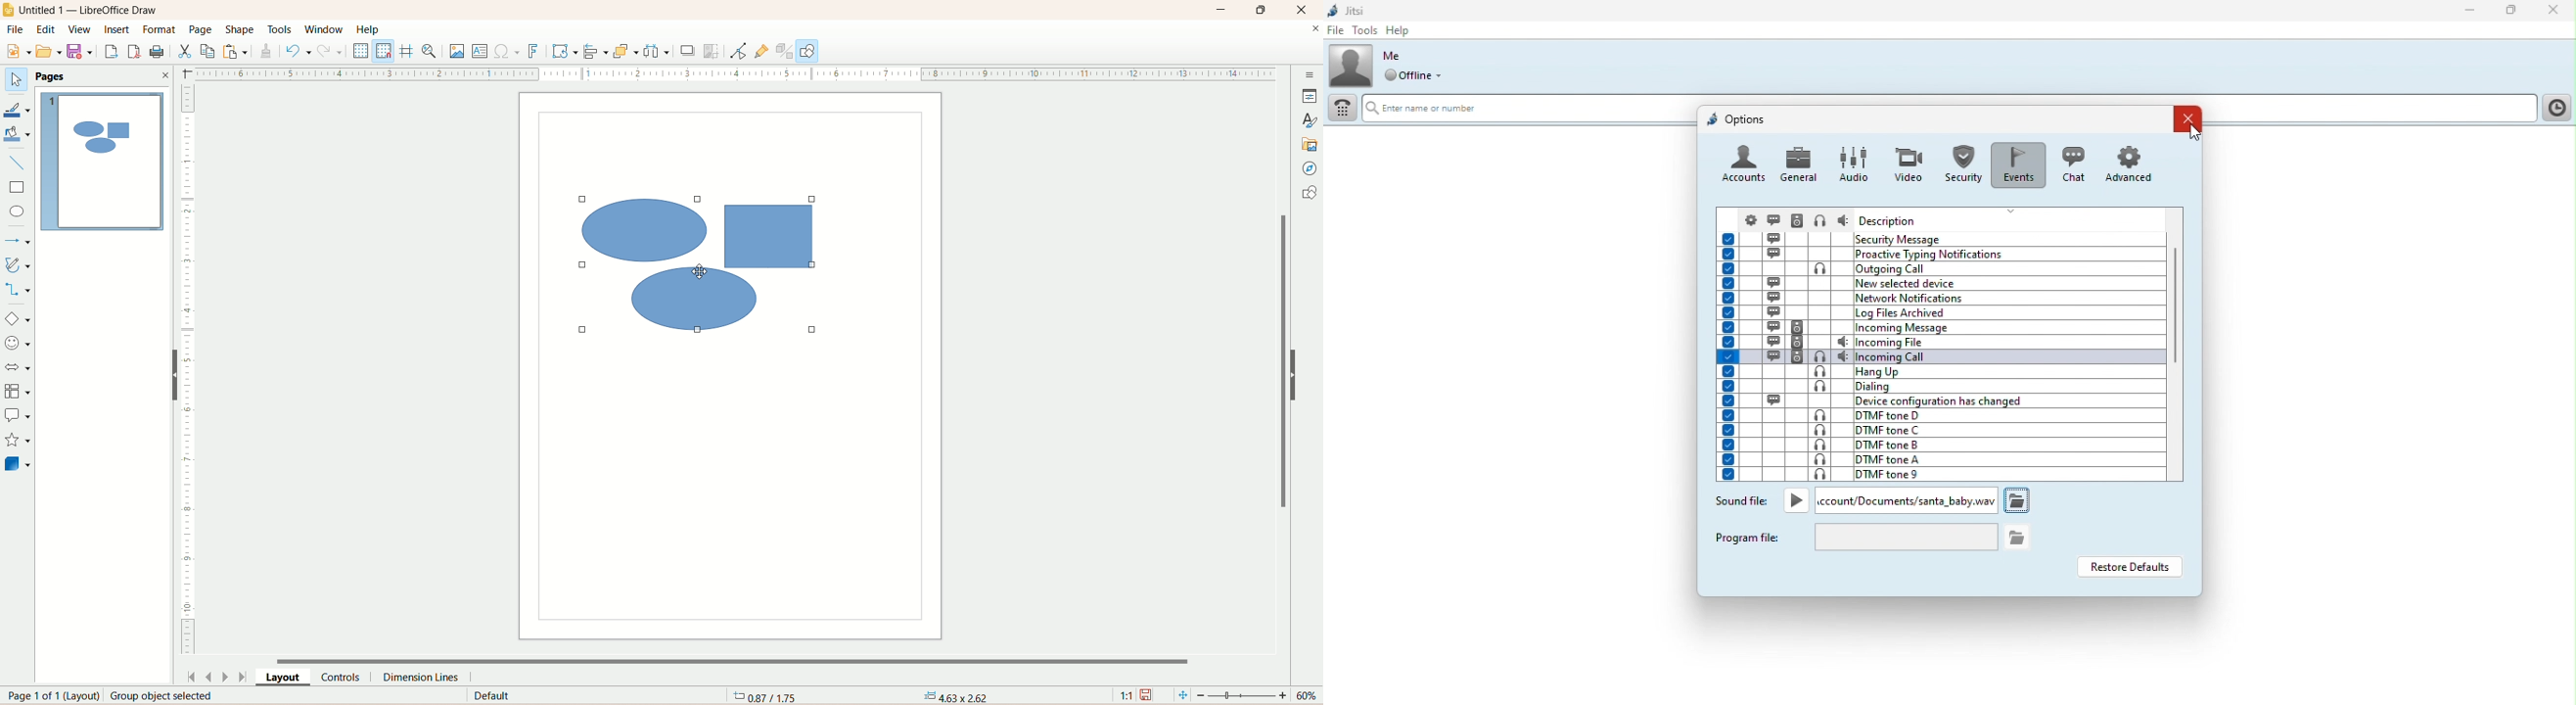  I want to click on hide, so click(174, 375).